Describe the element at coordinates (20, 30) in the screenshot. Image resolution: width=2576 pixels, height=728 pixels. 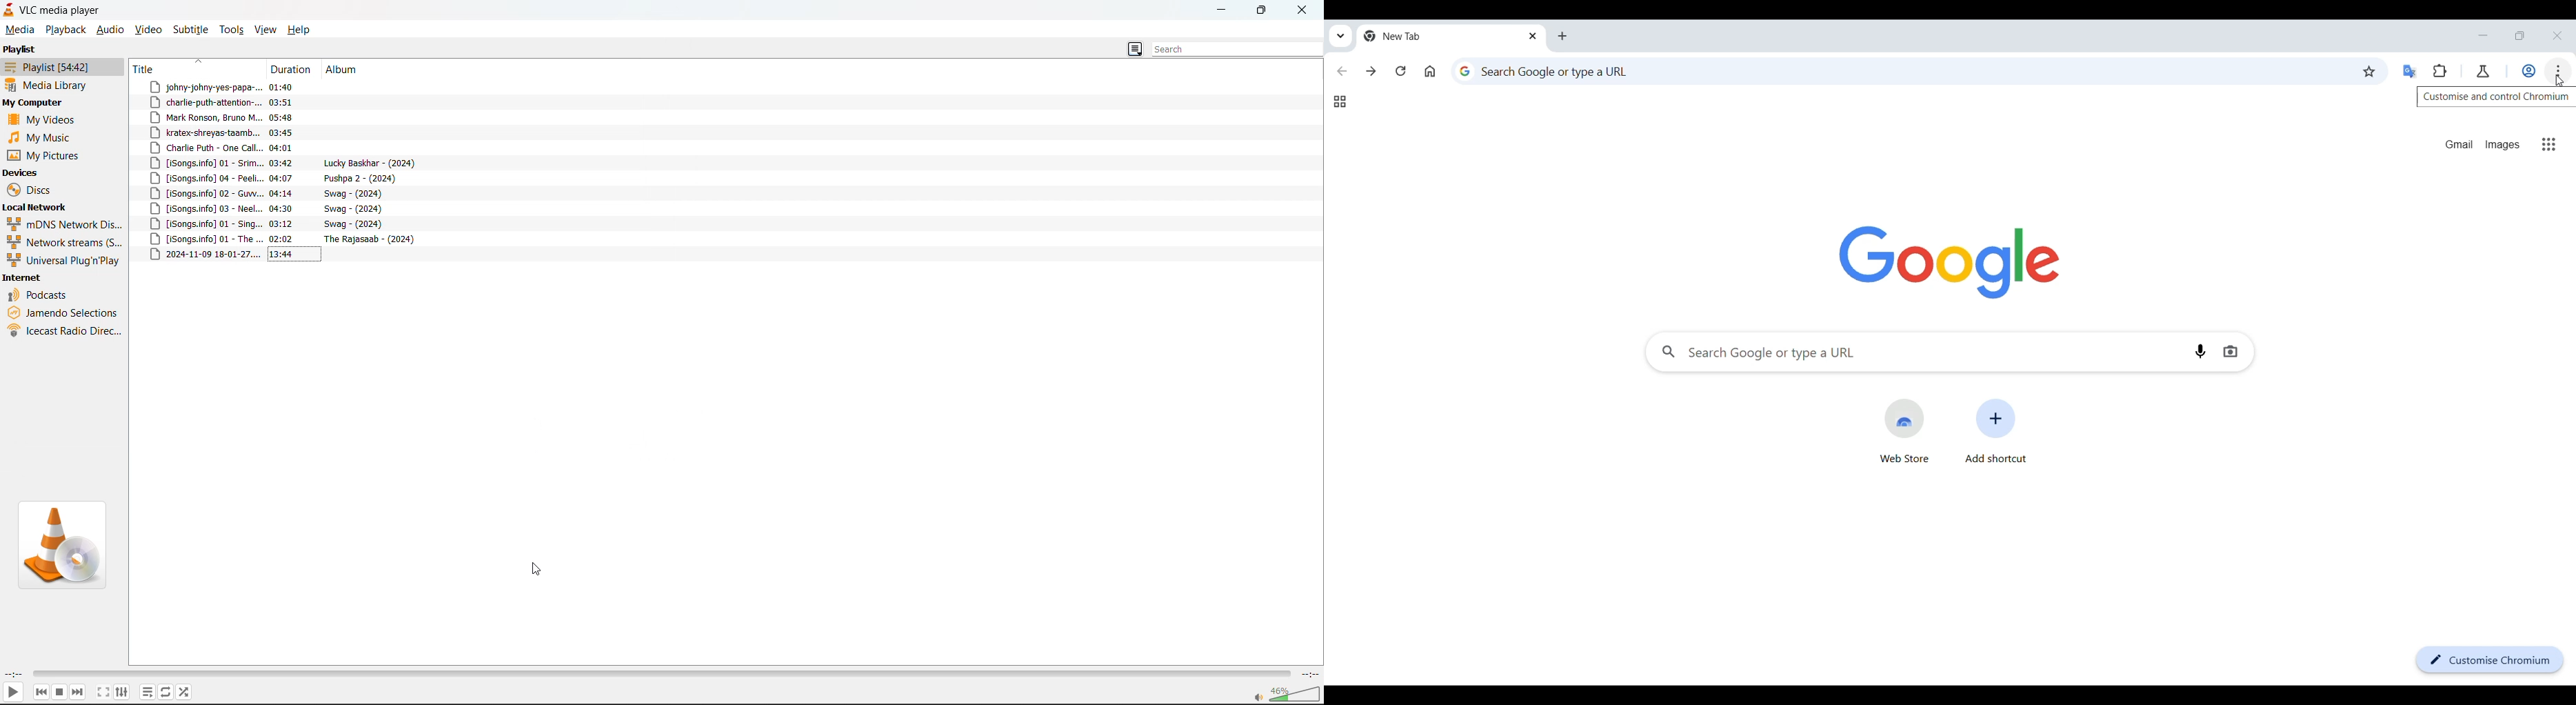
I see `media` at that location.